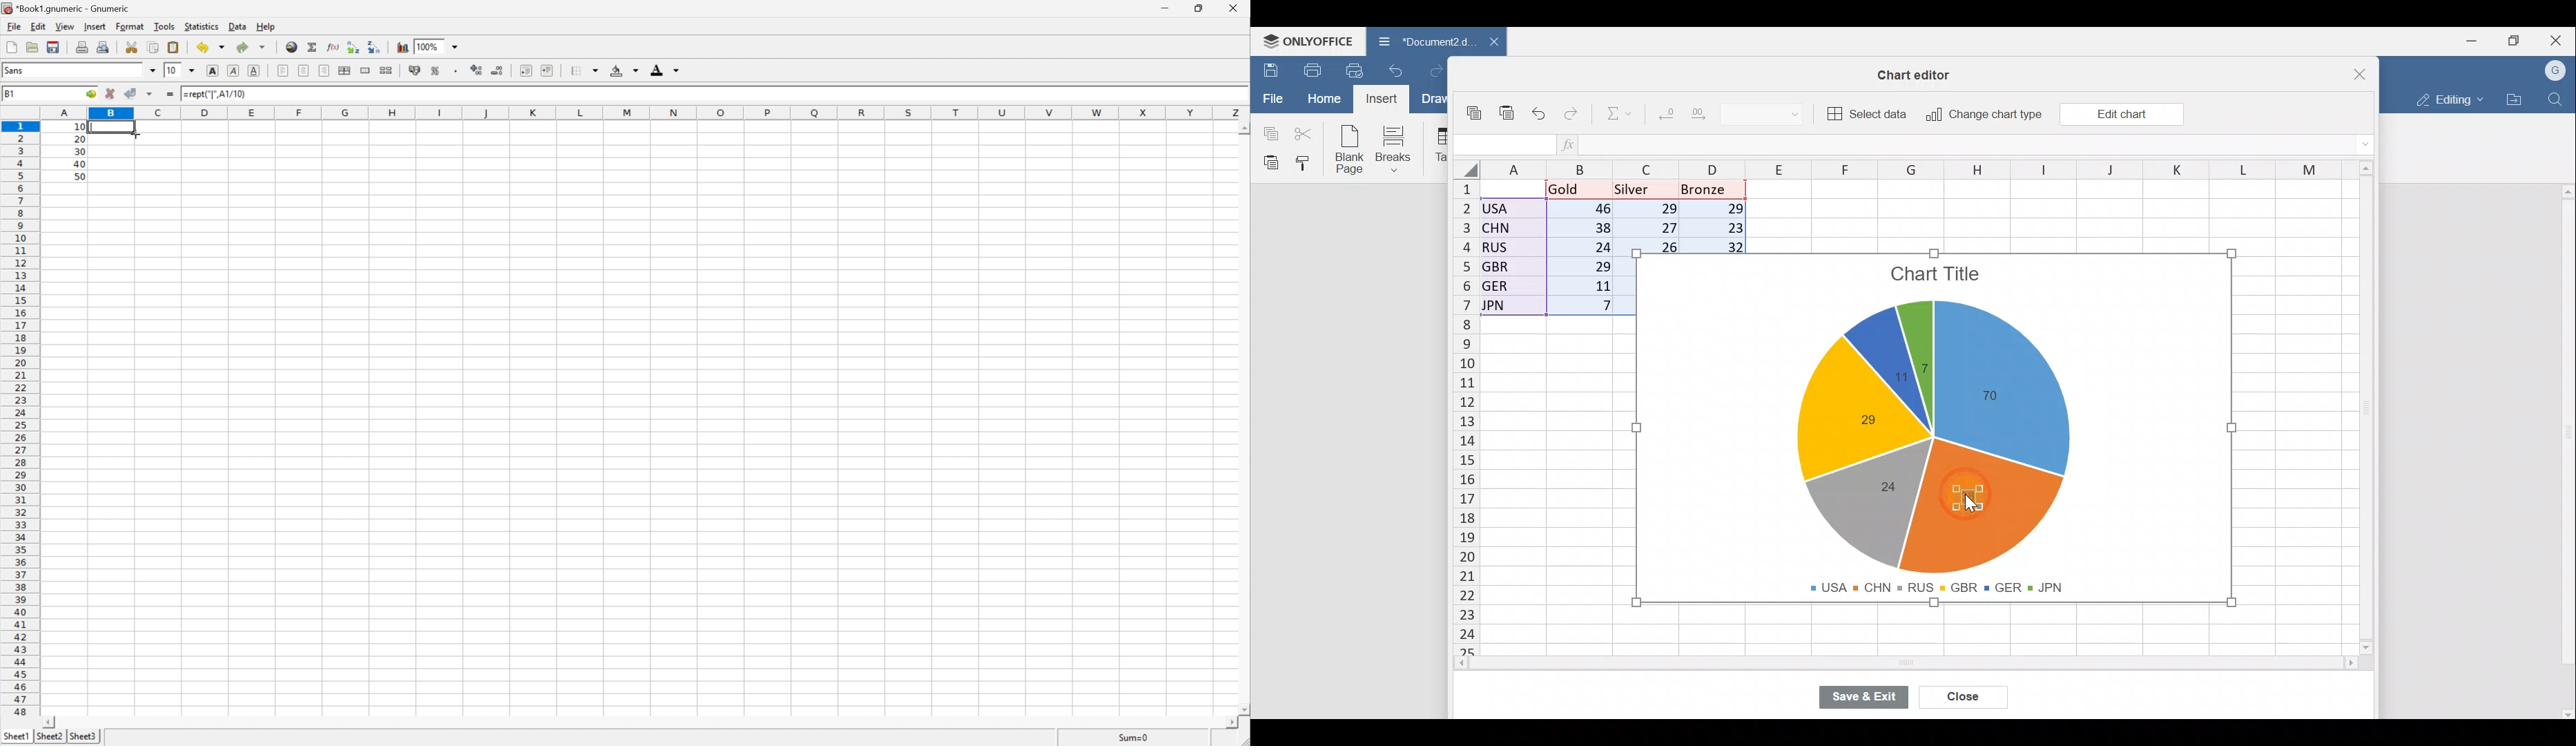  I want to click on Blank page, so click(1346, 148).